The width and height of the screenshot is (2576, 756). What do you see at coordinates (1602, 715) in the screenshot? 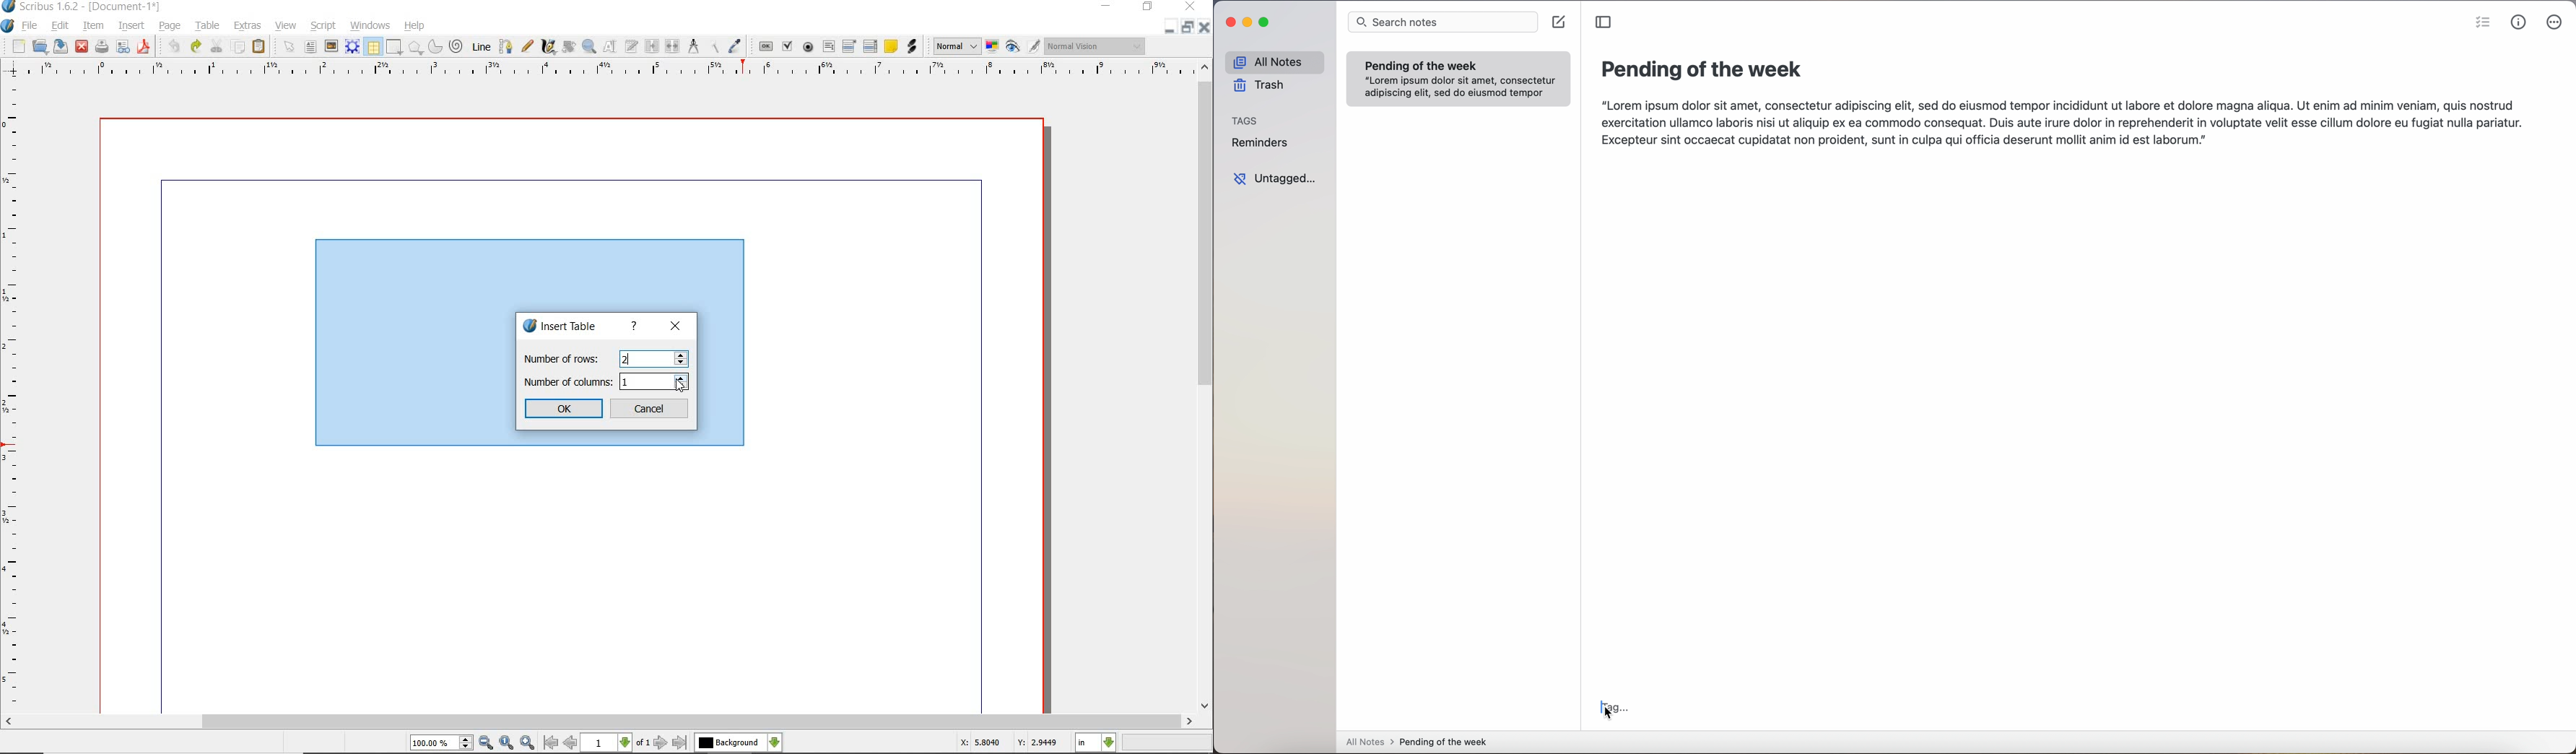
I see `cursor` at bounding box center [1602, 715].